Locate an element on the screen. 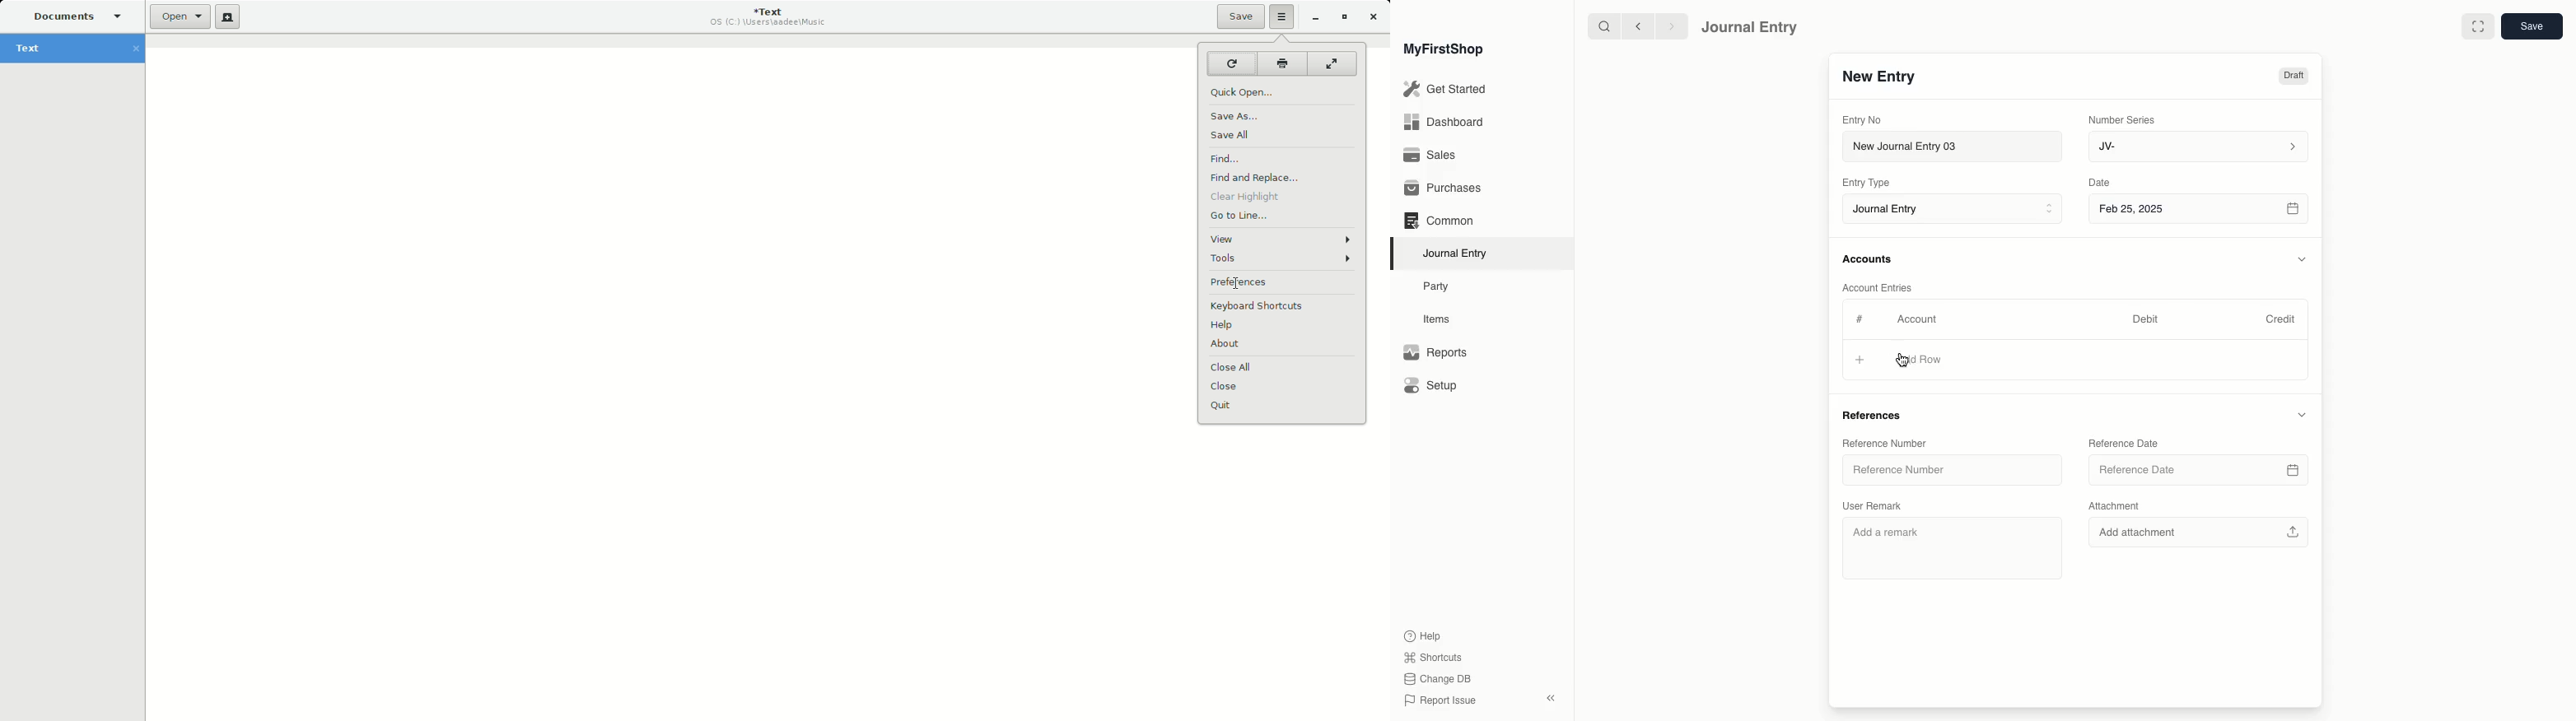 Image resolution: width=2576 pixels, height=728 pixels. About is located at coordinates (1231, 347).